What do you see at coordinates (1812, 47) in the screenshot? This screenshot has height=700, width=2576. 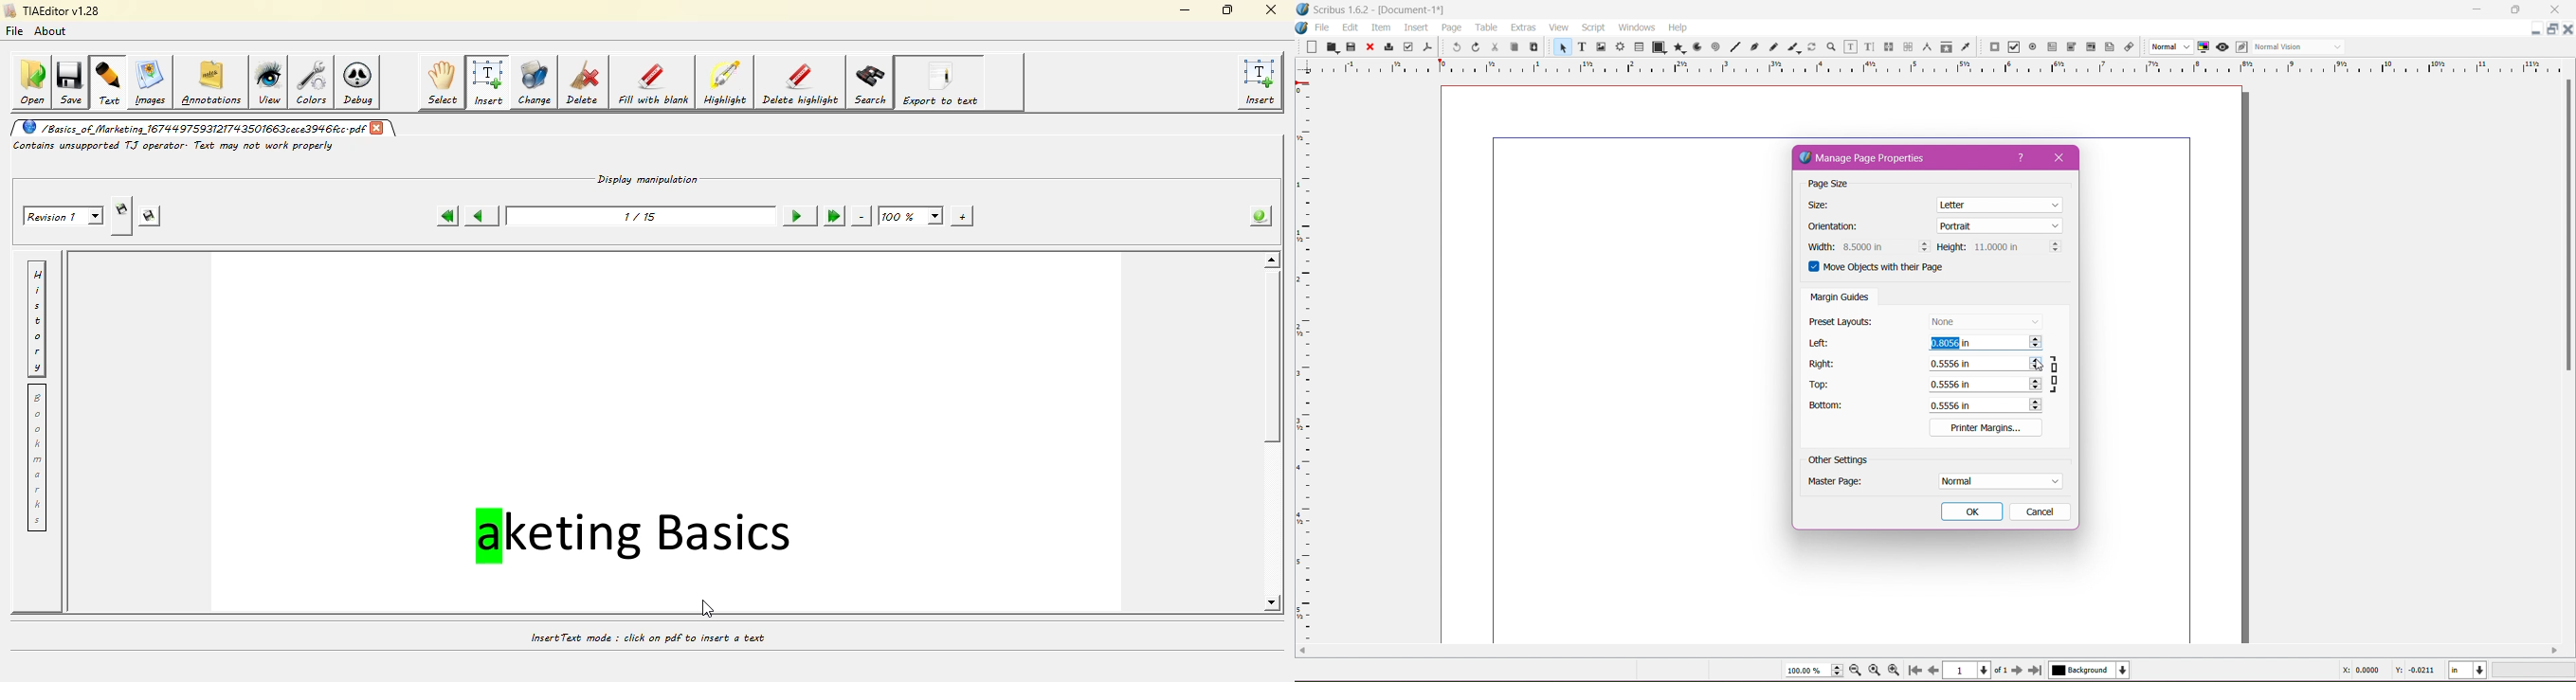 I see `Rotate Item` at bounding box center [1812, 47].